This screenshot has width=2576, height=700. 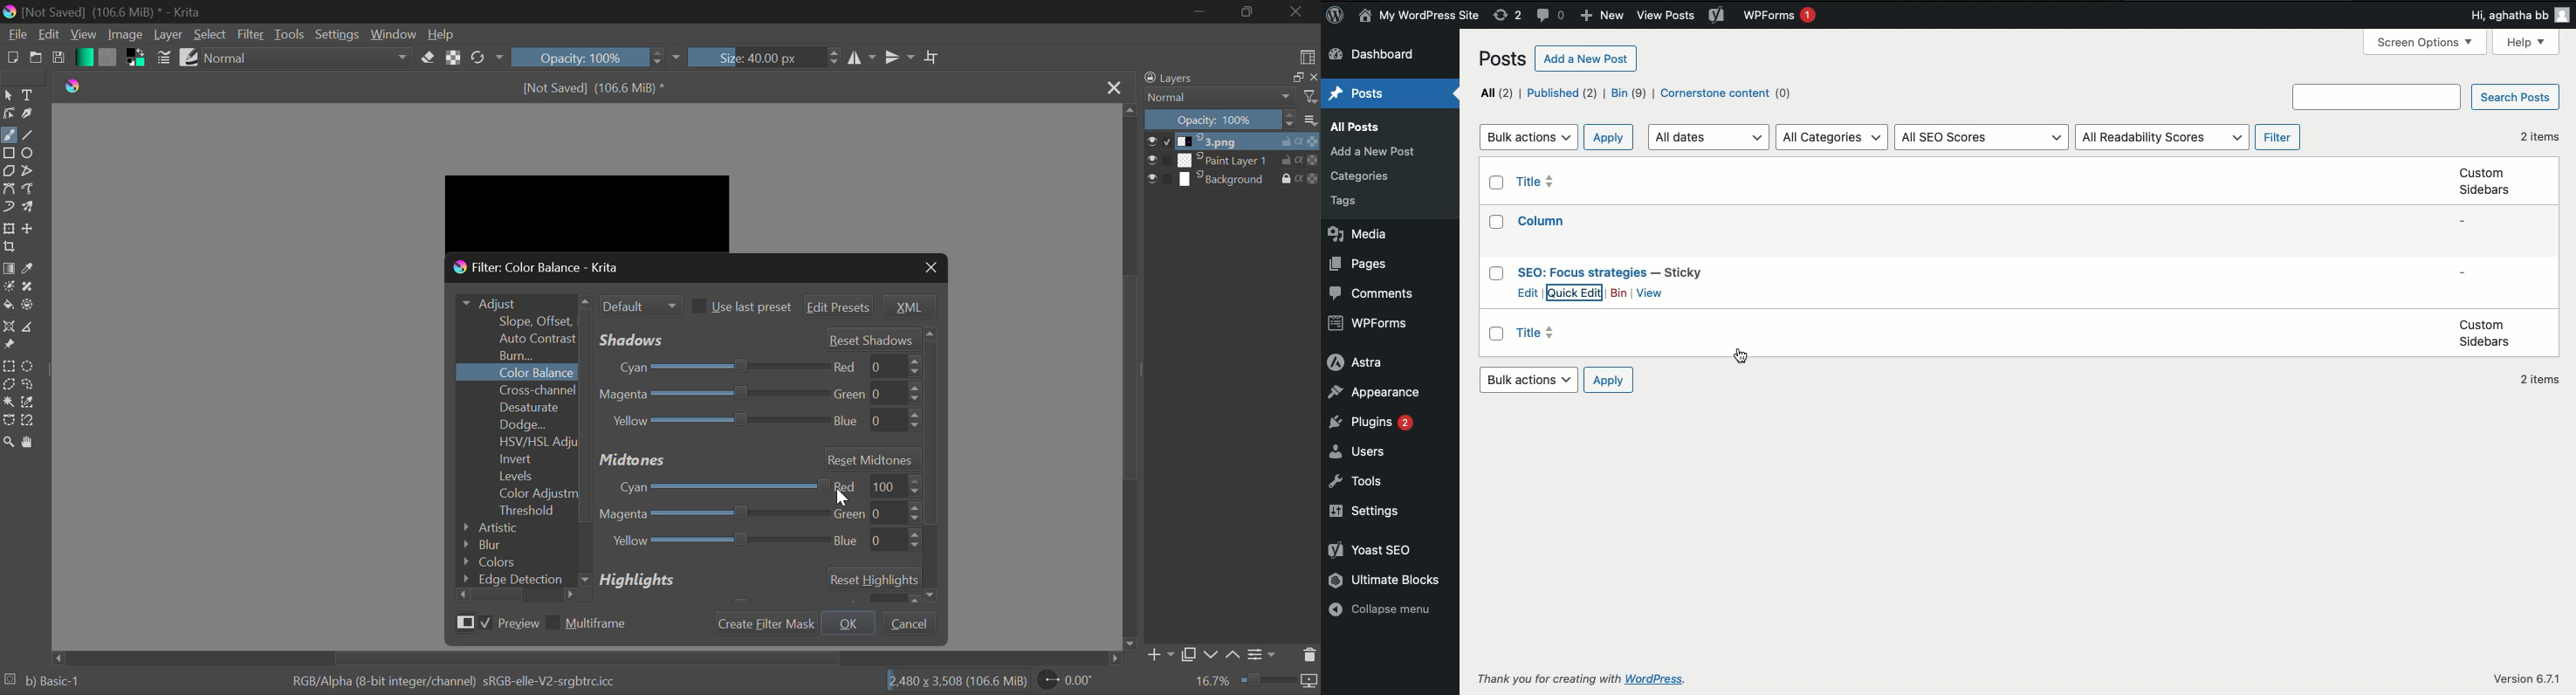 What do you see at coordinates (1741, 354) in the screenshot?
I see `cursor` at bounding box center [1741, 354].